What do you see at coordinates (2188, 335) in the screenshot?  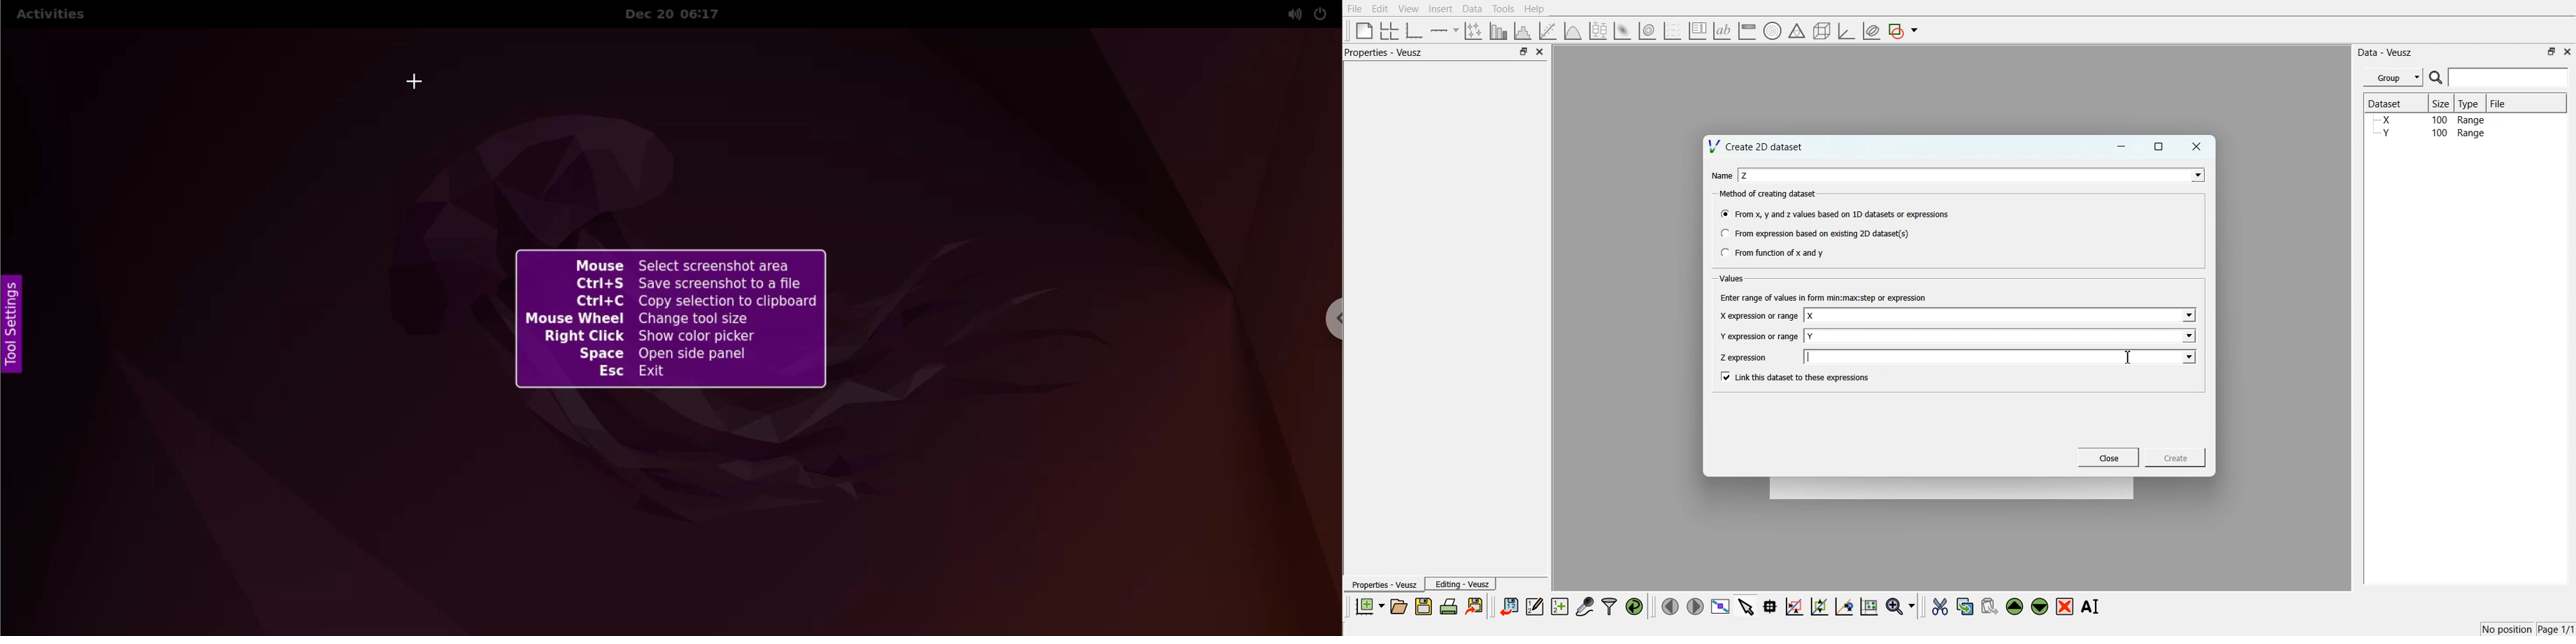 I see `Drop down` at bounding box center [2188, 335].